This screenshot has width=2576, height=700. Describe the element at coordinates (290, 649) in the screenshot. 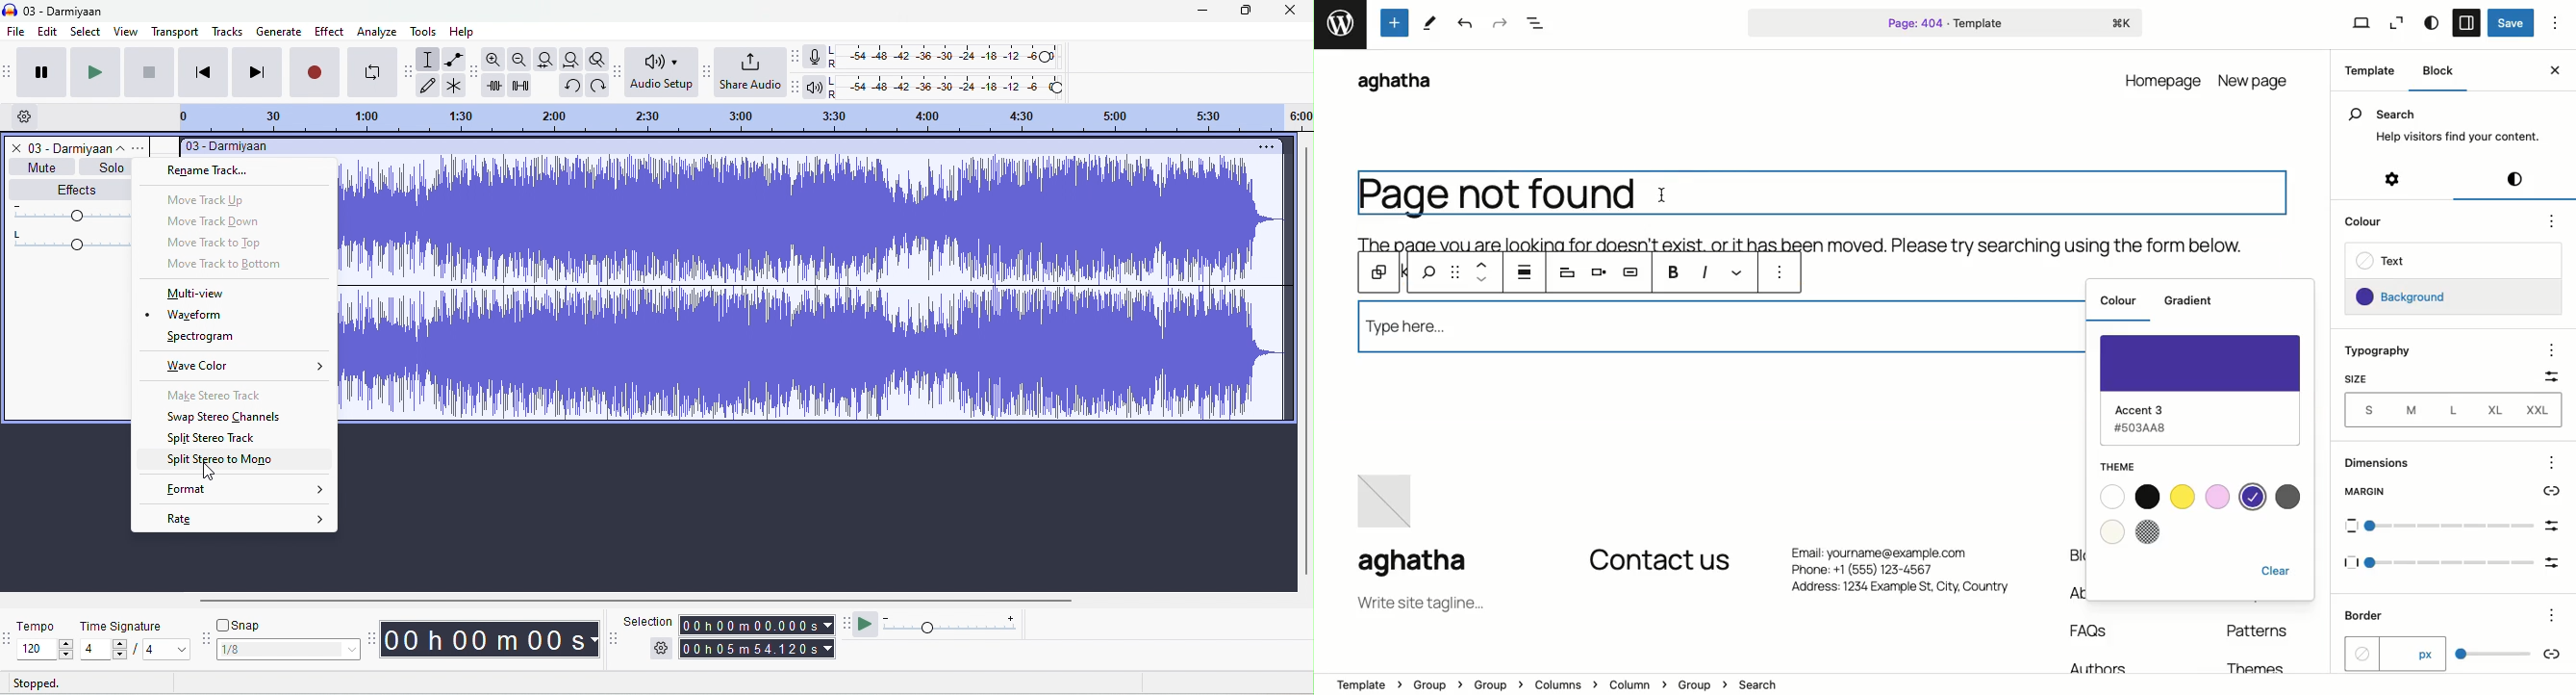

I see `select snapping` at that location.